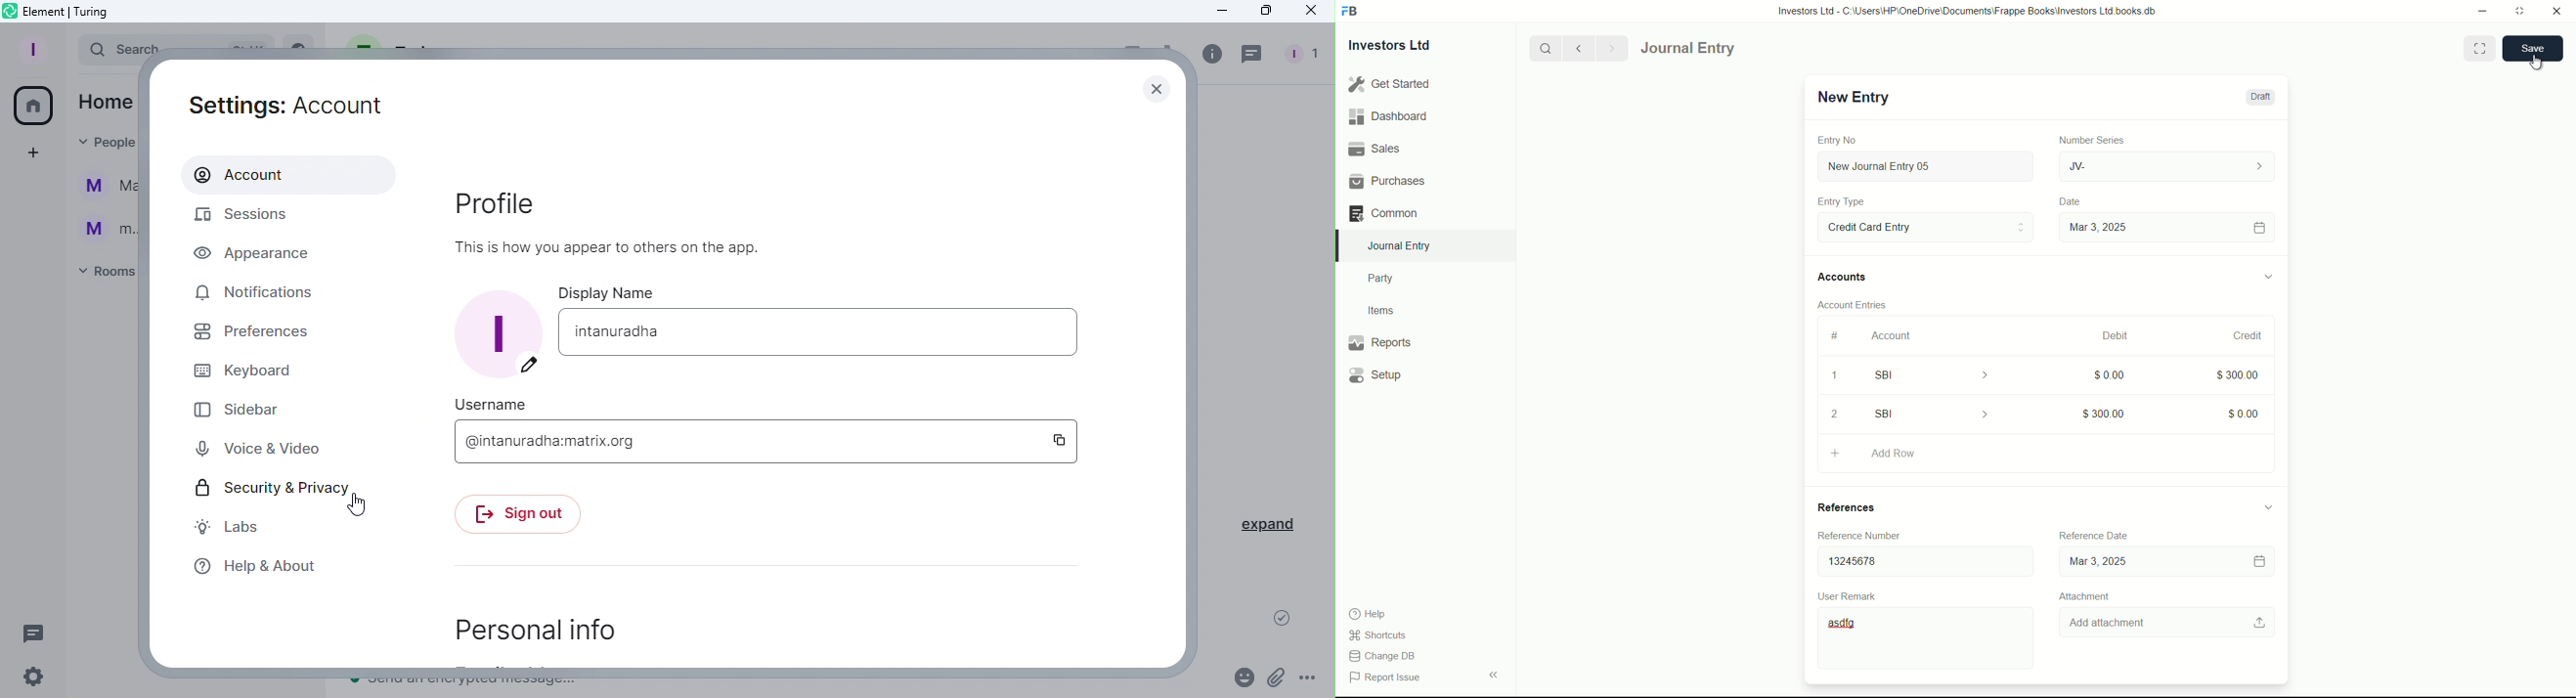 The image size is (2576, 700). What do you see at coordinates (1609, 48) in the screenshot?
I see `Next` at bounding box center [1609, 48].